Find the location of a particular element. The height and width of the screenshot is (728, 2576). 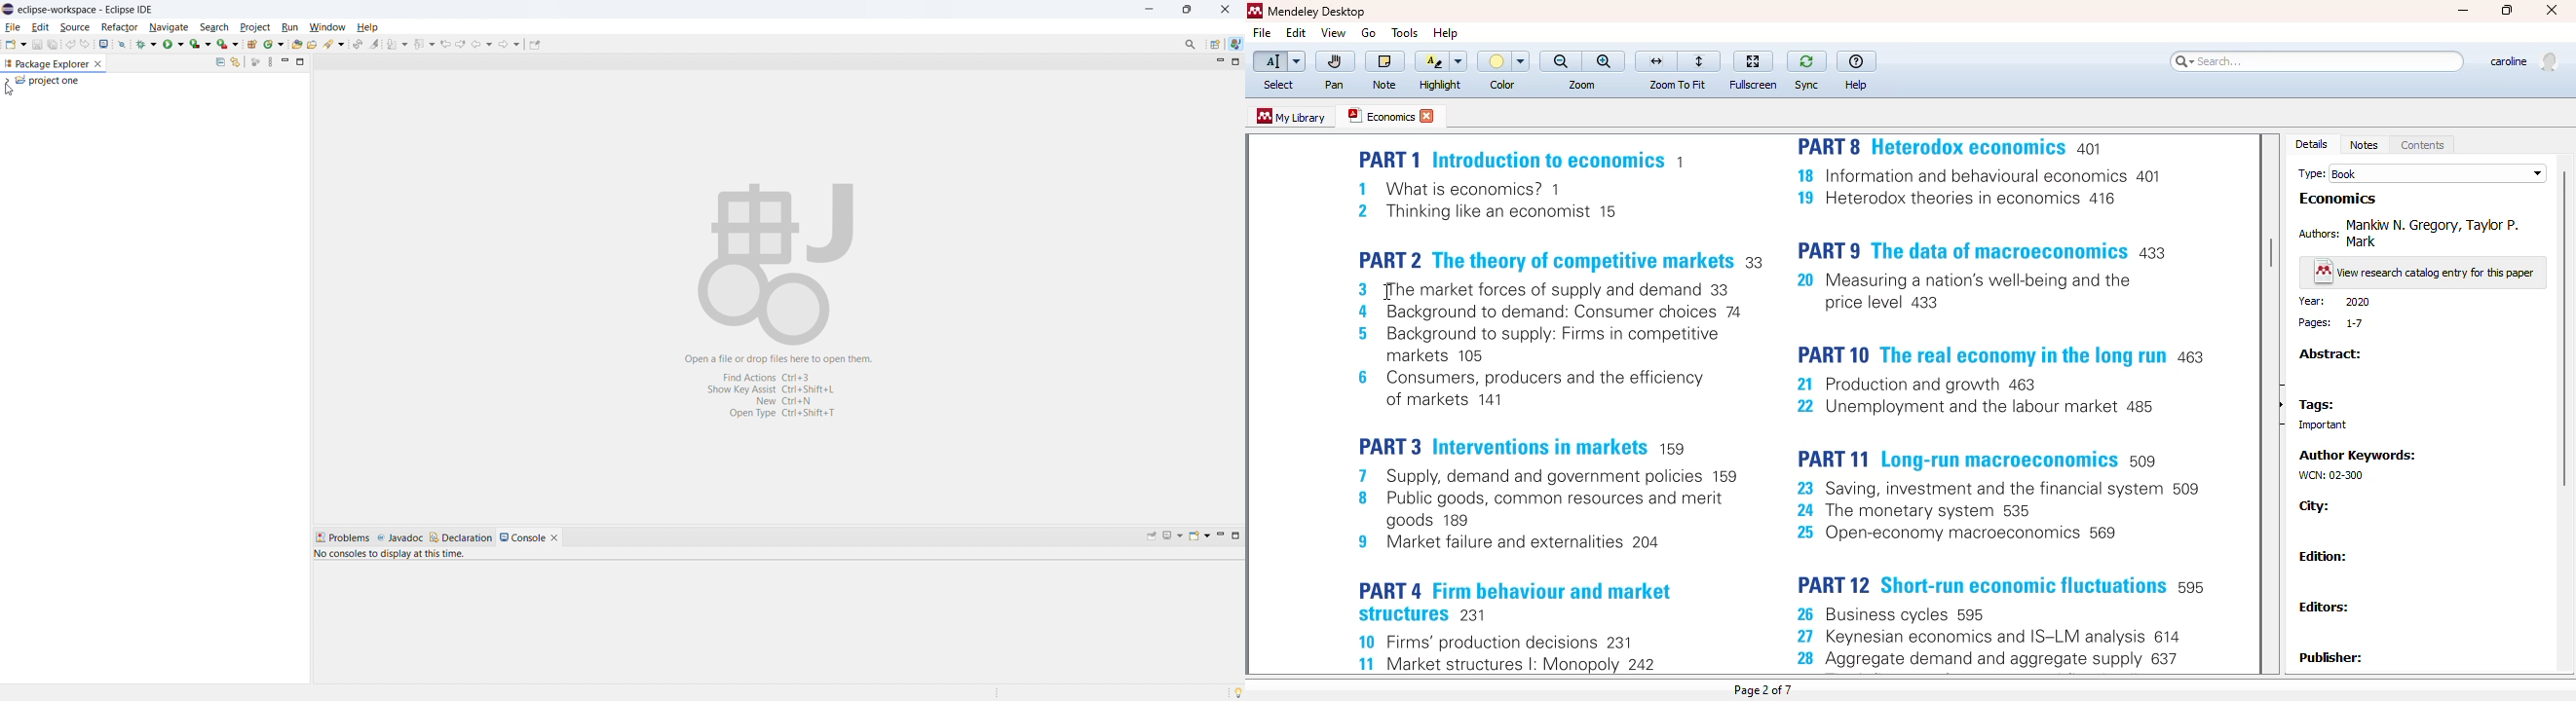

Zoom is located at coordinates (1580, 60).